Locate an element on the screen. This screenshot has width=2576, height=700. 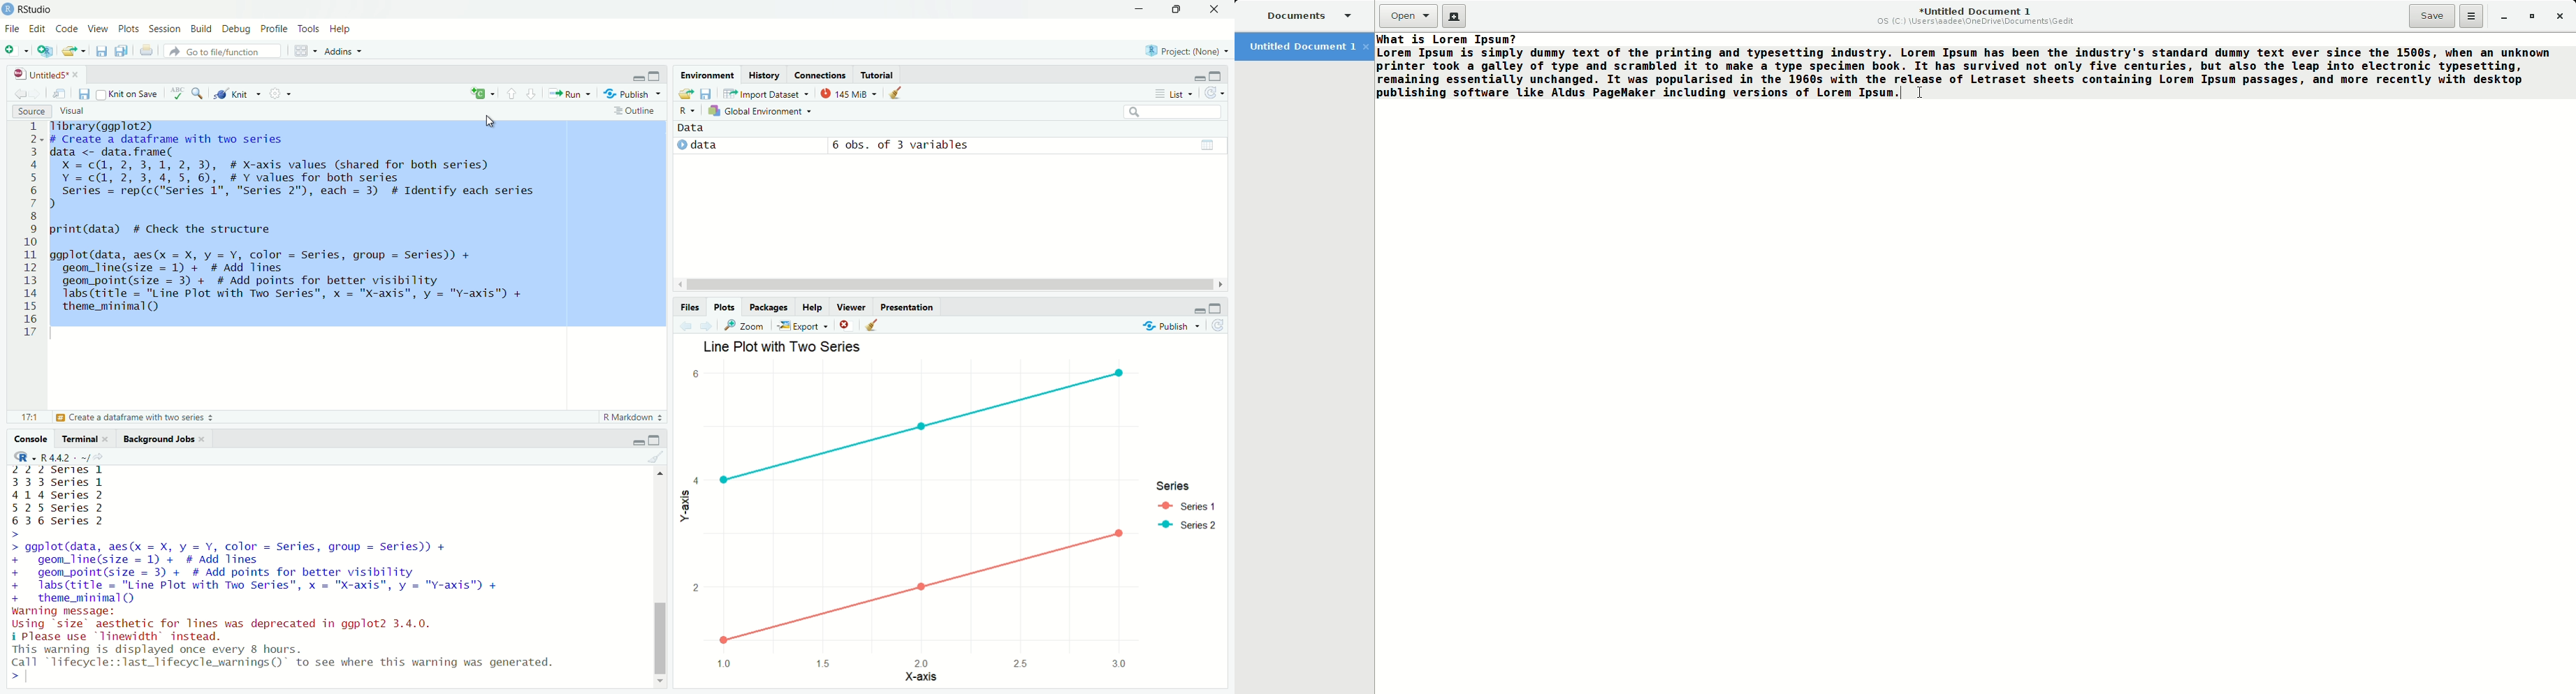
Zoom is located at coordinates (743, 326).